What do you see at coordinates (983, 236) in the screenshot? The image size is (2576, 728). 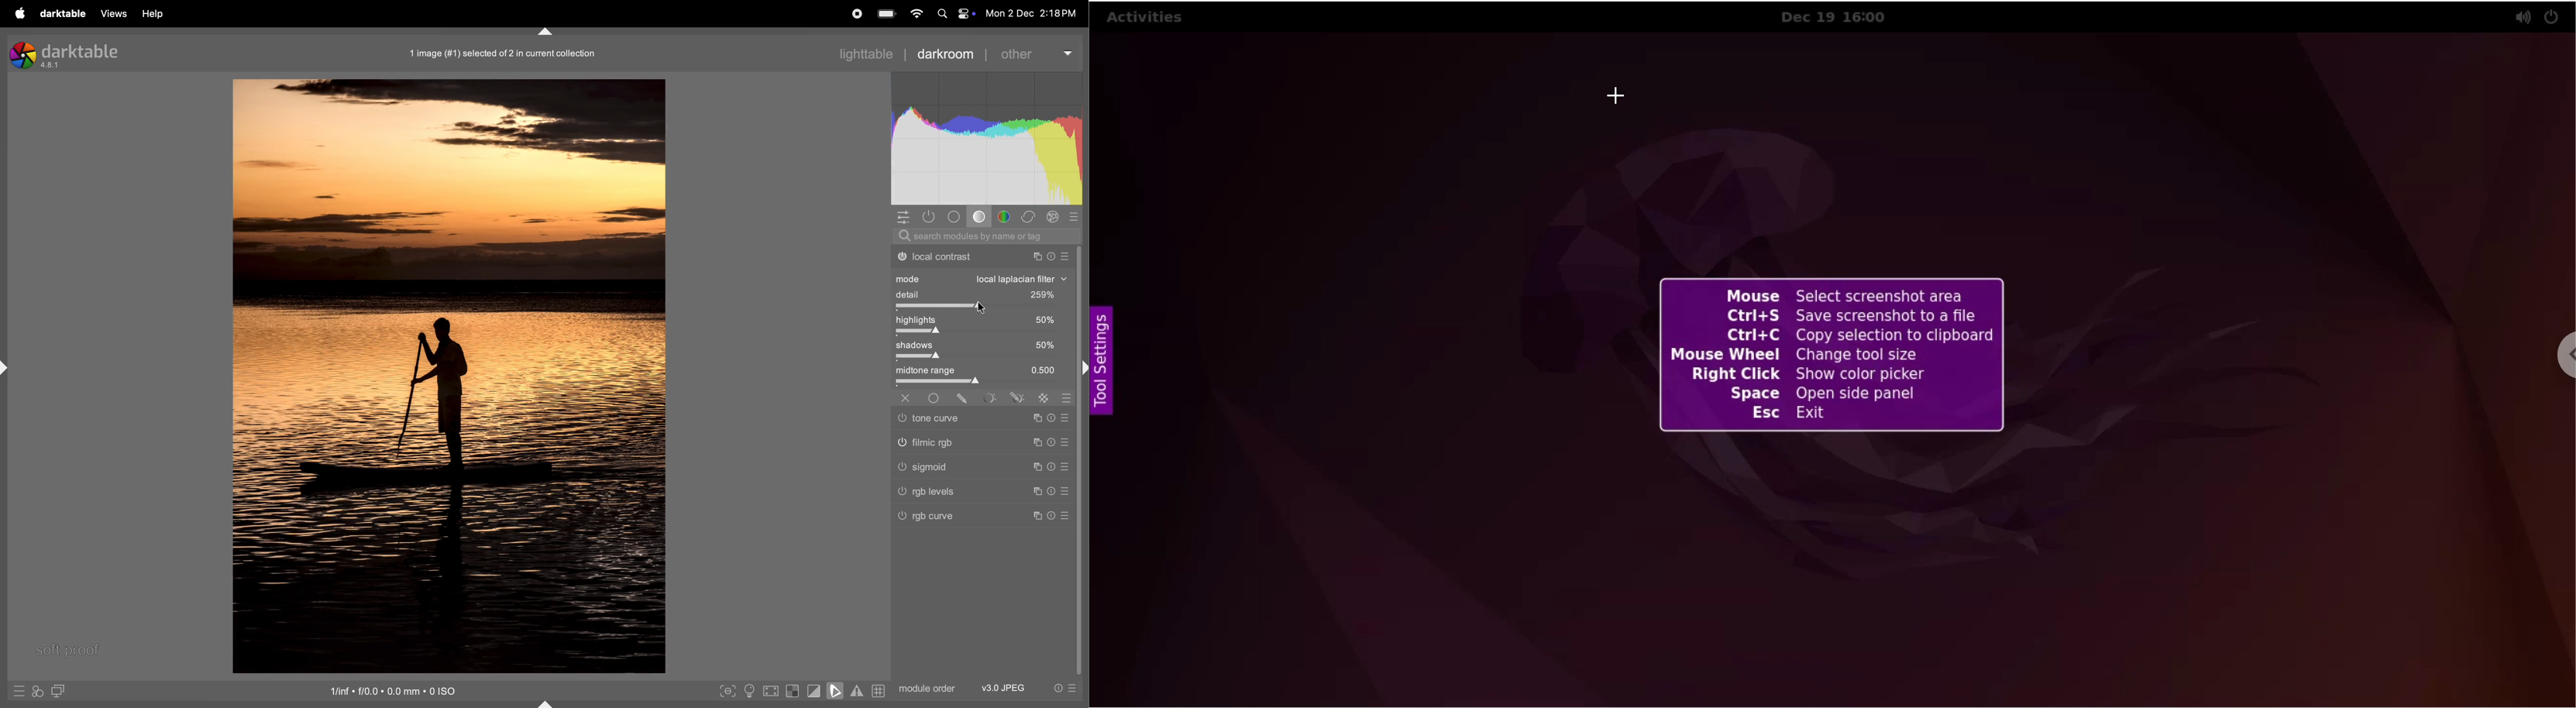 I see `search bar` at bounding box center [983, 236].